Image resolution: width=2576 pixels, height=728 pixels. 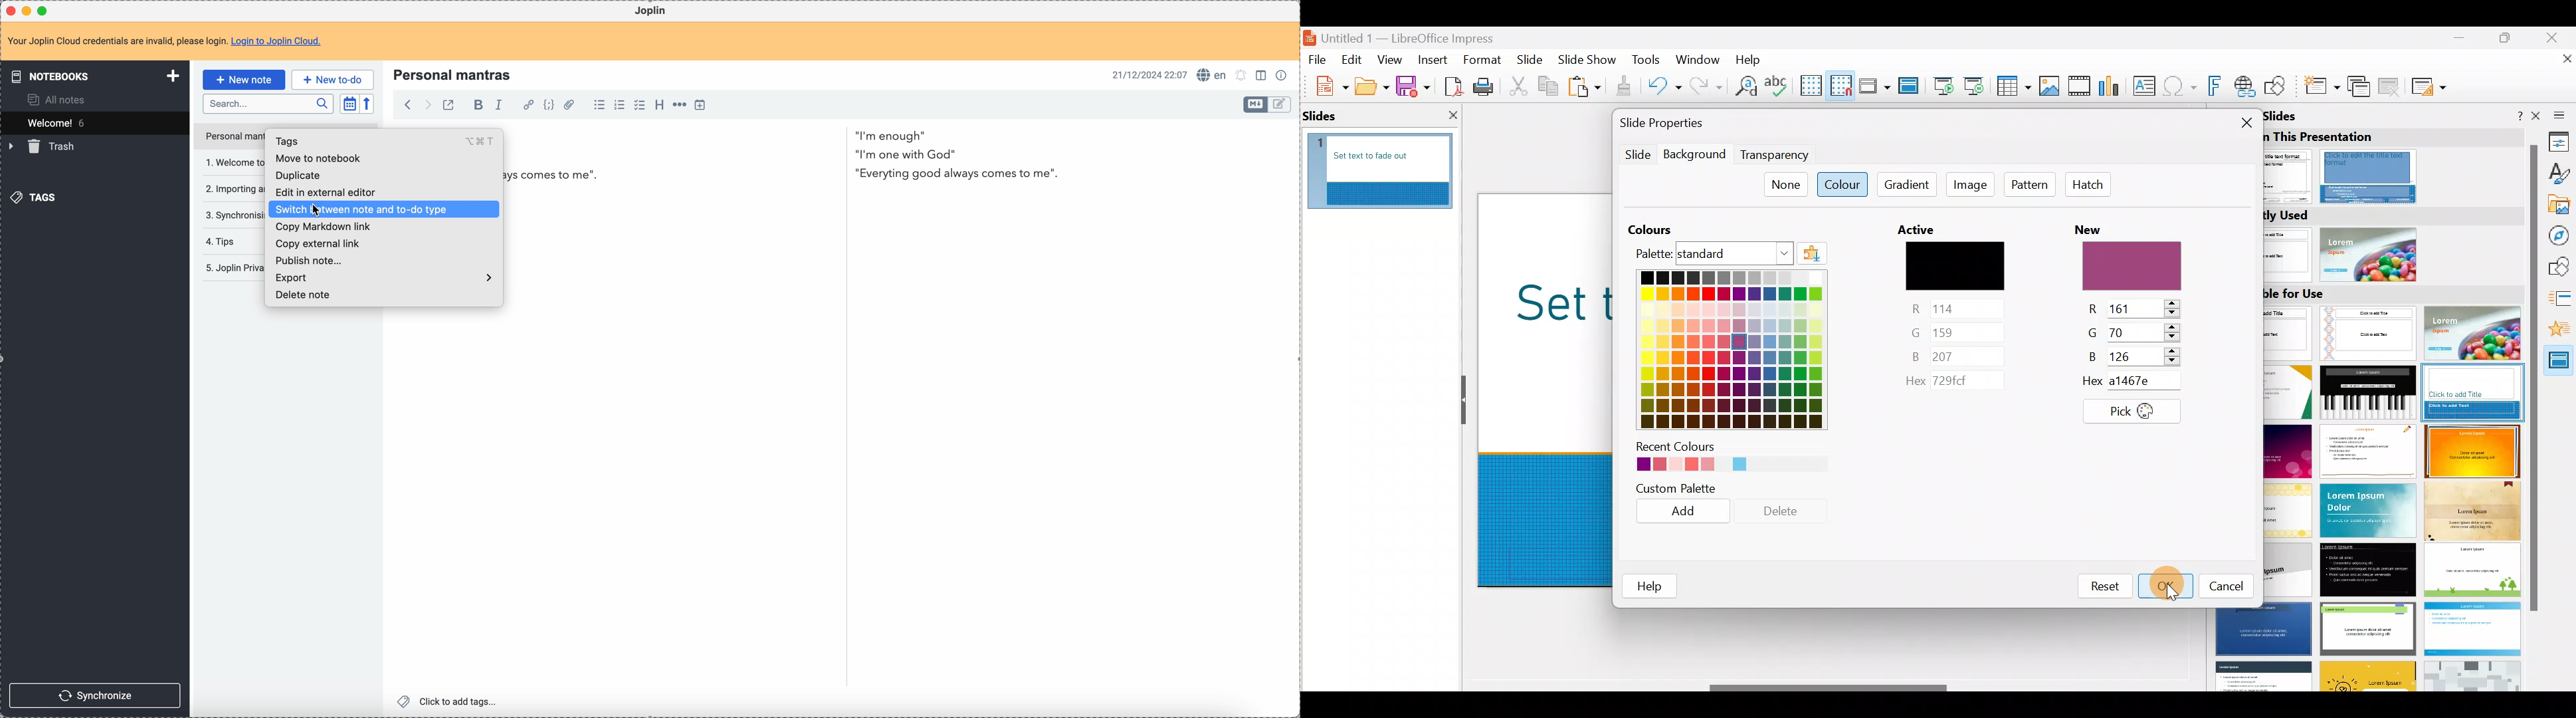 What do you see at coordinates (348, 103) in the screenshot?
I see `toggle sort order field` at bounding box center [348, 103].